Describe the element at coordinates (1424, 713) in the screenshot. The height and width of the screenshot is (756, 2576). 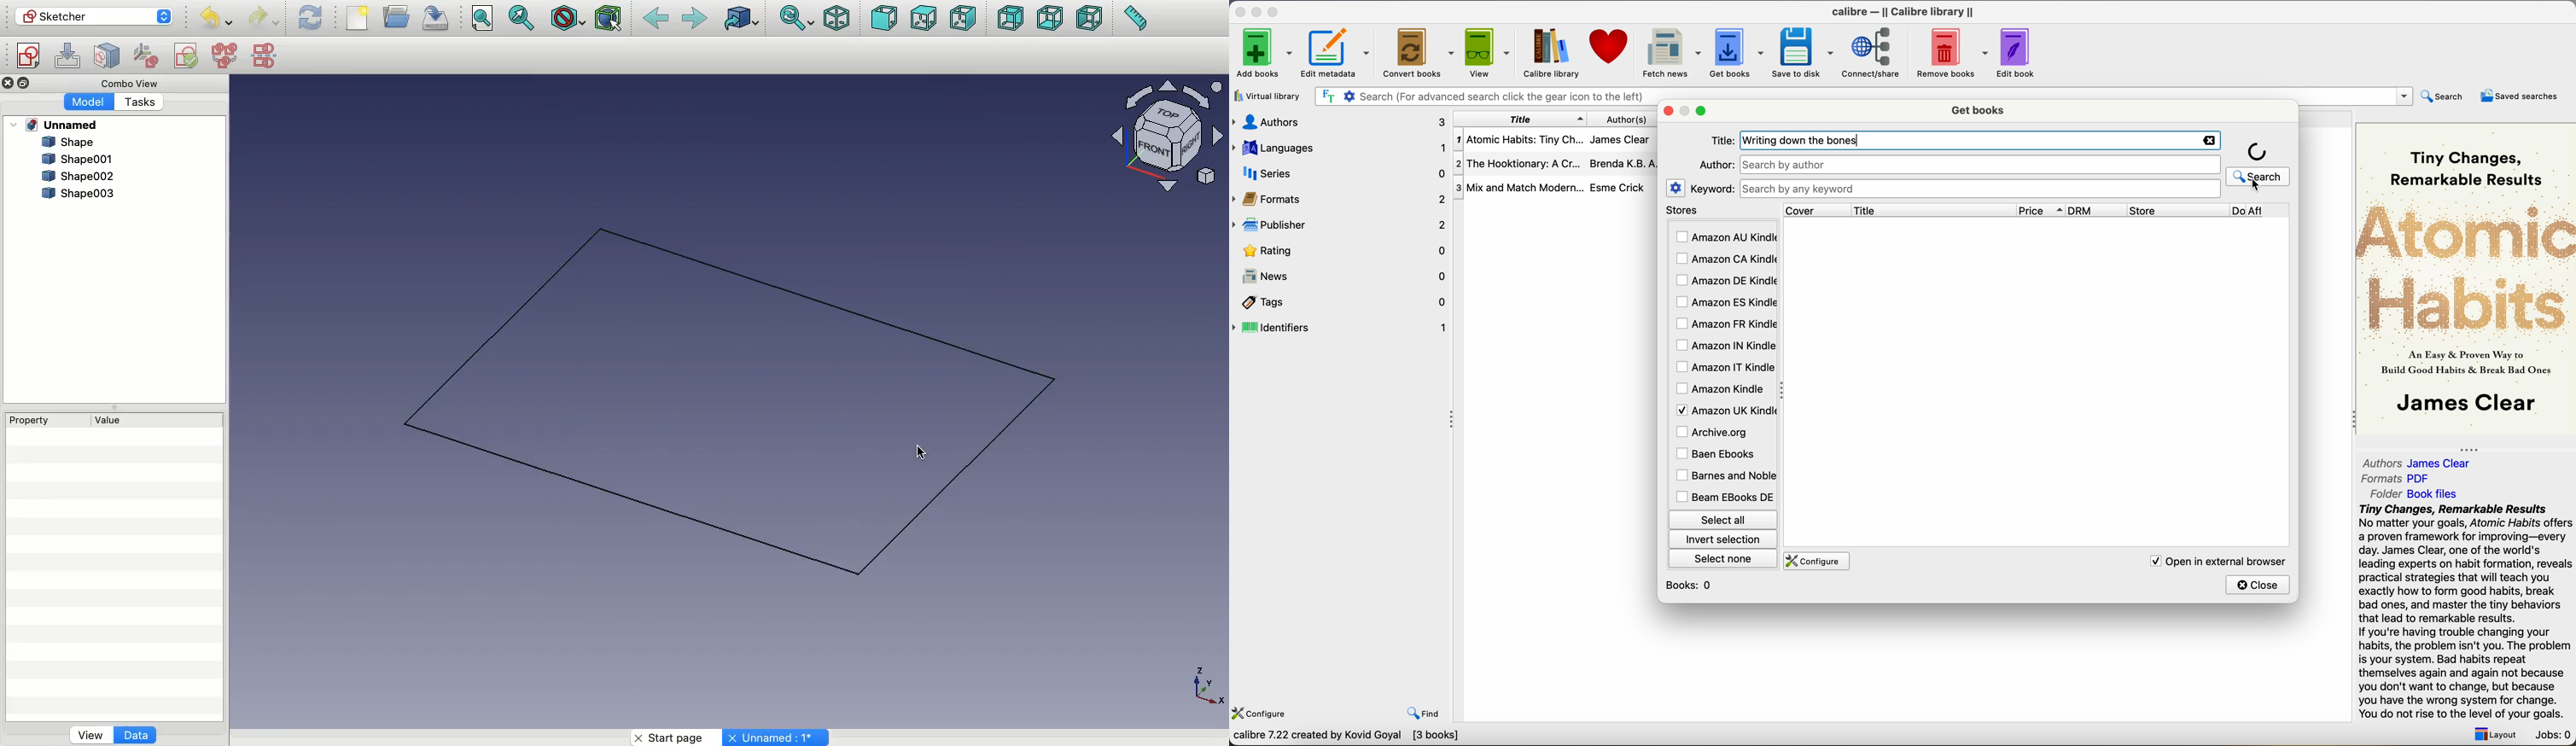
I see `find` at that location.